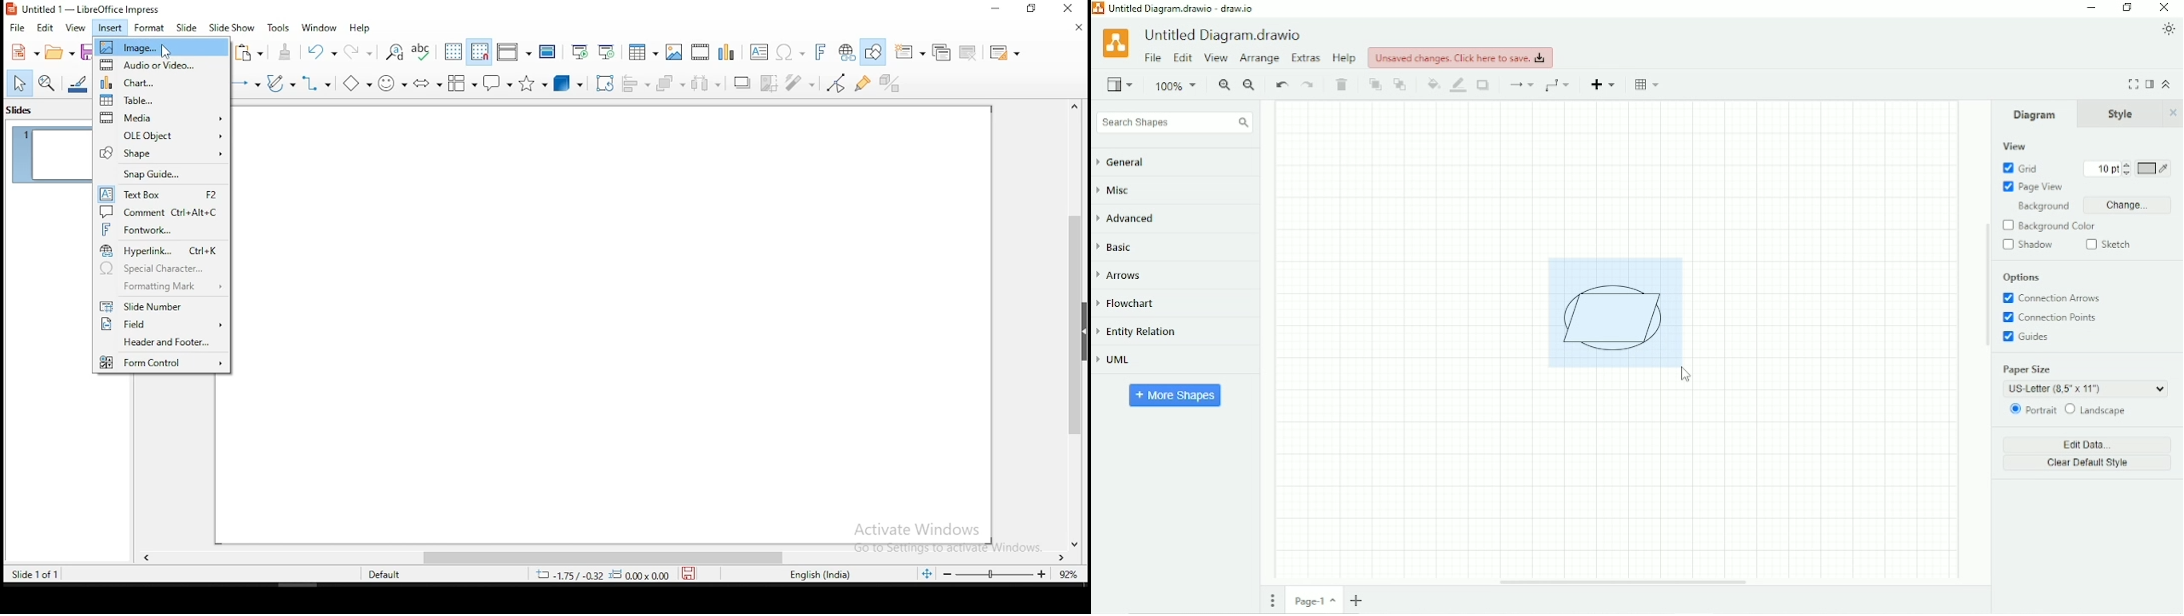 Image resolution: width=2184 pixels, height=616 pixels. Describe the element at coordinates (2127, 8) in the screenshot. I see `Restore down` at that location.